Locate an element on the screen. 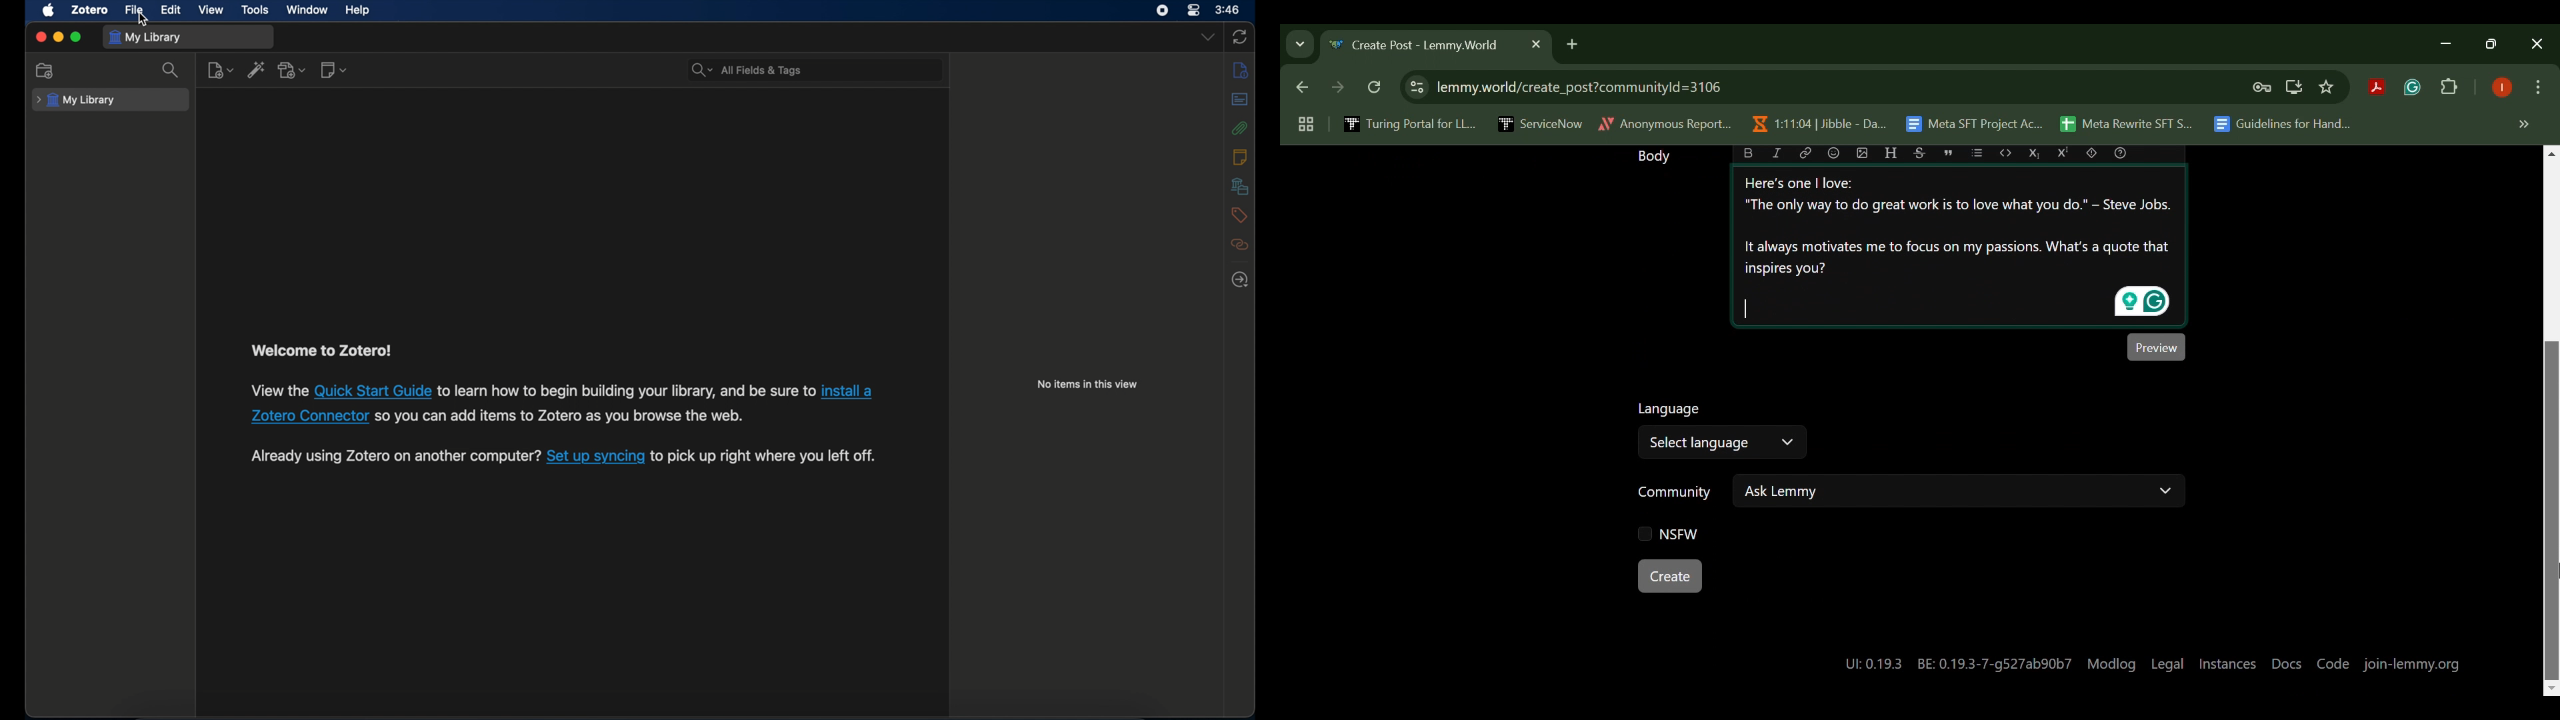  my library is located at coordinates (144, 38).